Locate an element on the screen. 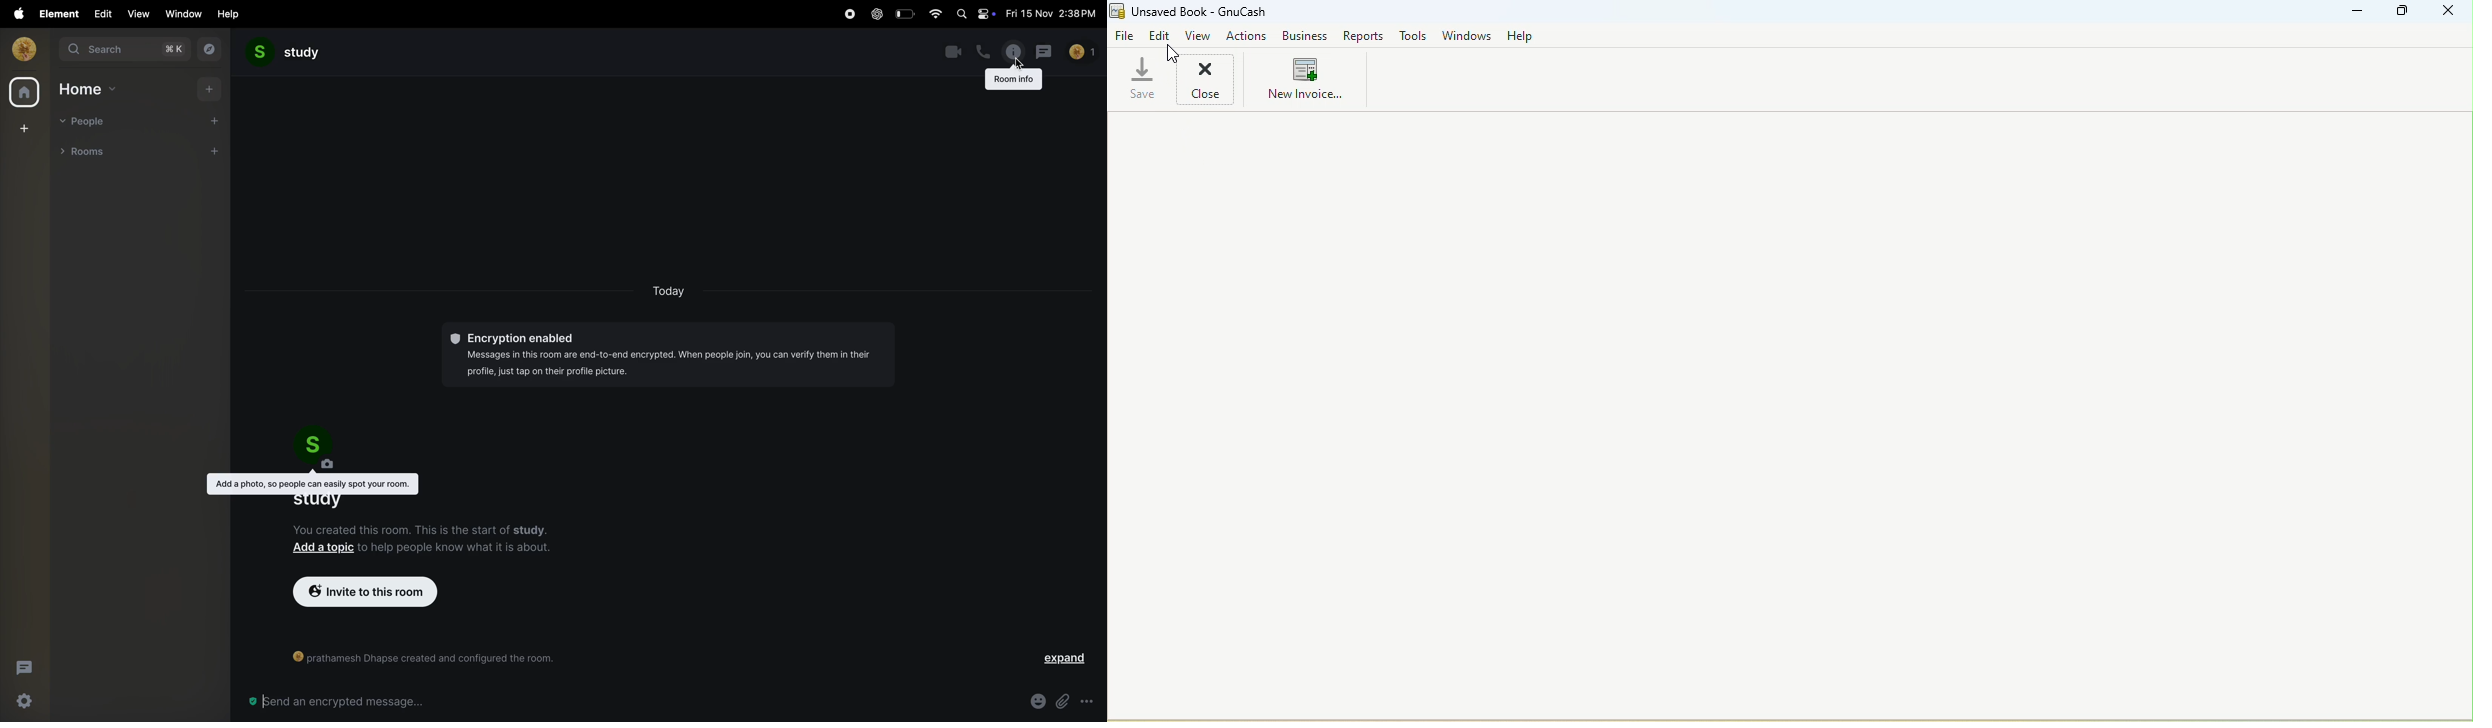 This screenshot has width=2492, height=728. Help is located at coordinates (1524, 36).